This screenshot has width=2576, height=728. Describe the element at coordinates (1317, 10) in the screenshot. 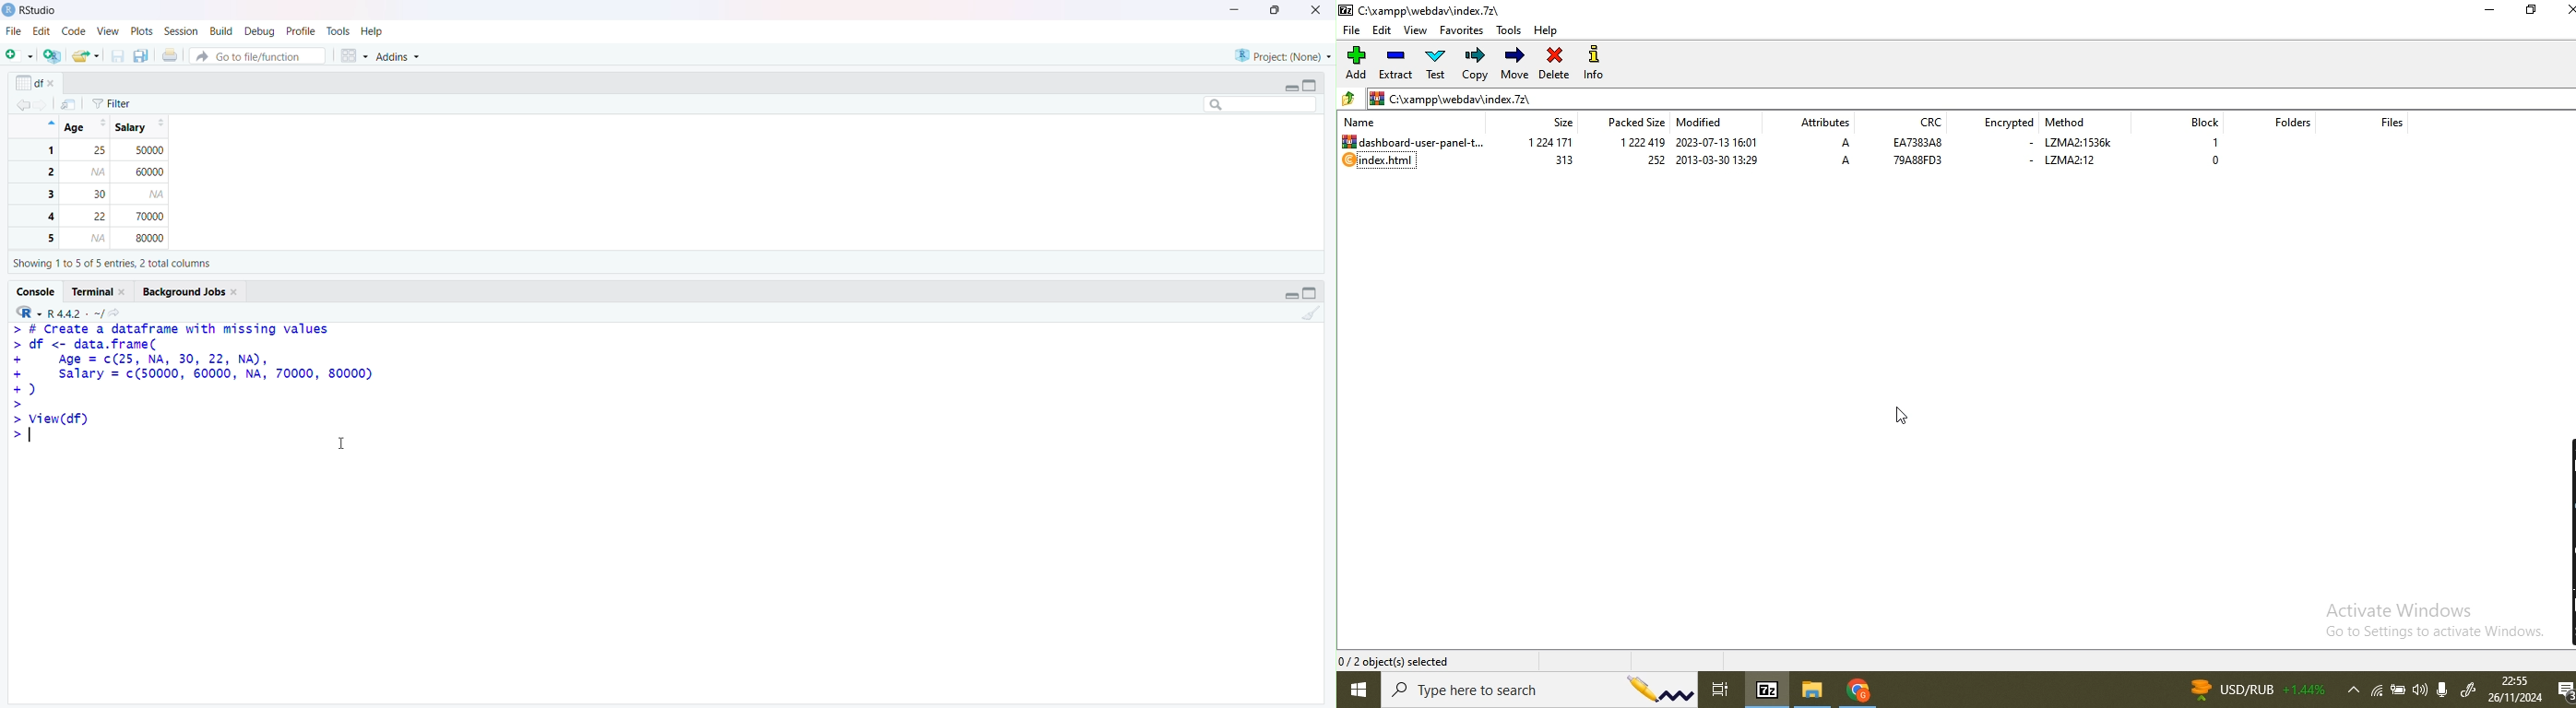

I see `Clsoe` at that location.